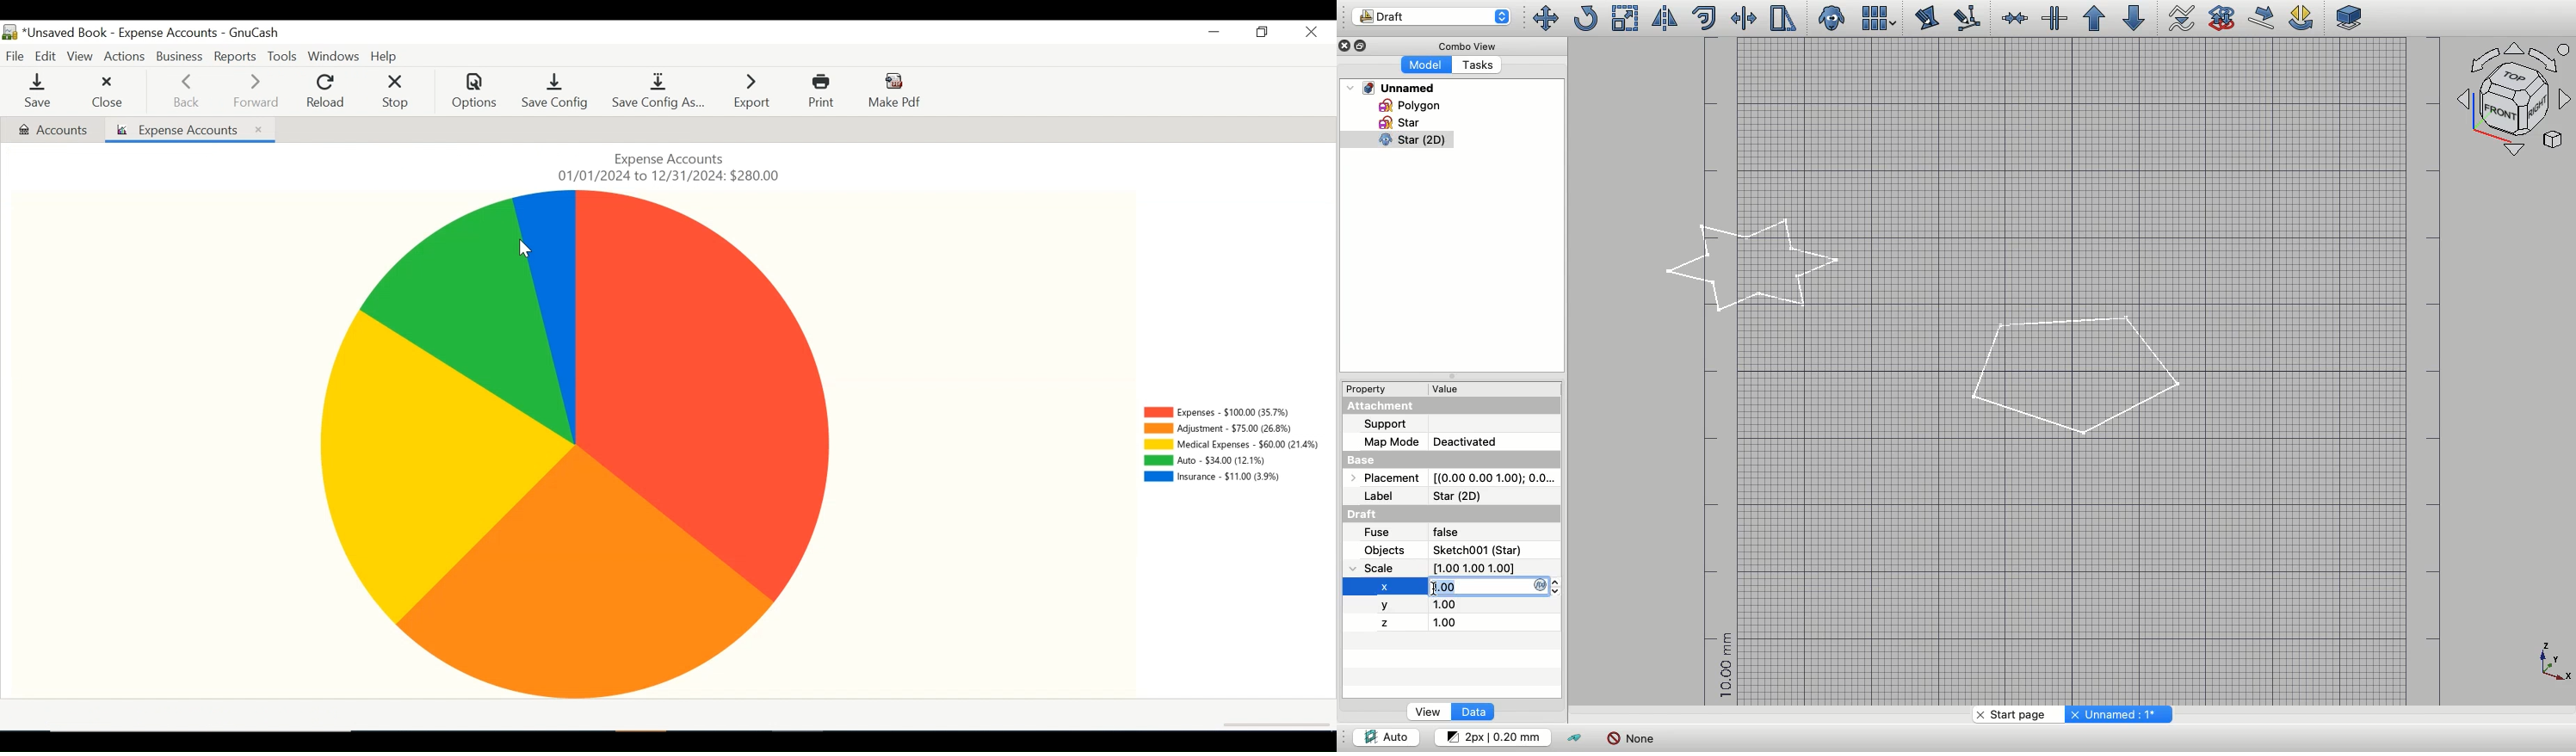 This screenshot has width=2576, height=756. I want to click on Draft to sketch, so click(2222, 16).